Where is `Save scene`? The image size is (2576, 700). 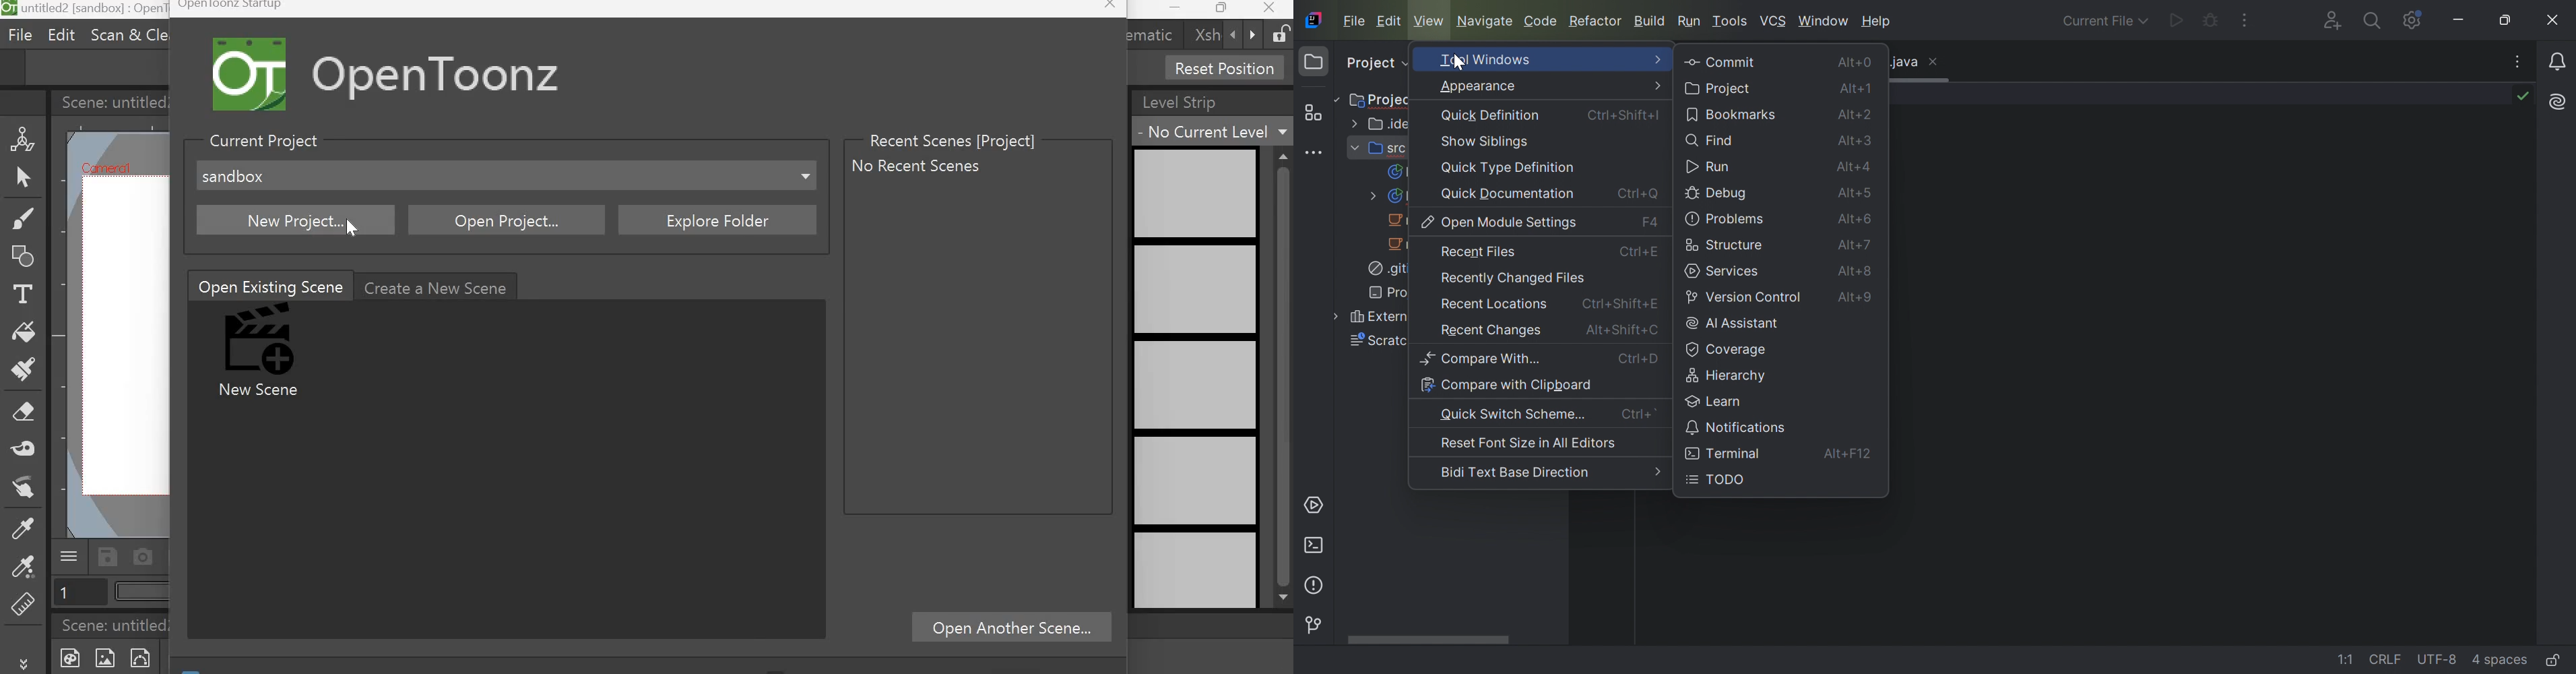
Save scene is located at coordinates (108, 557).